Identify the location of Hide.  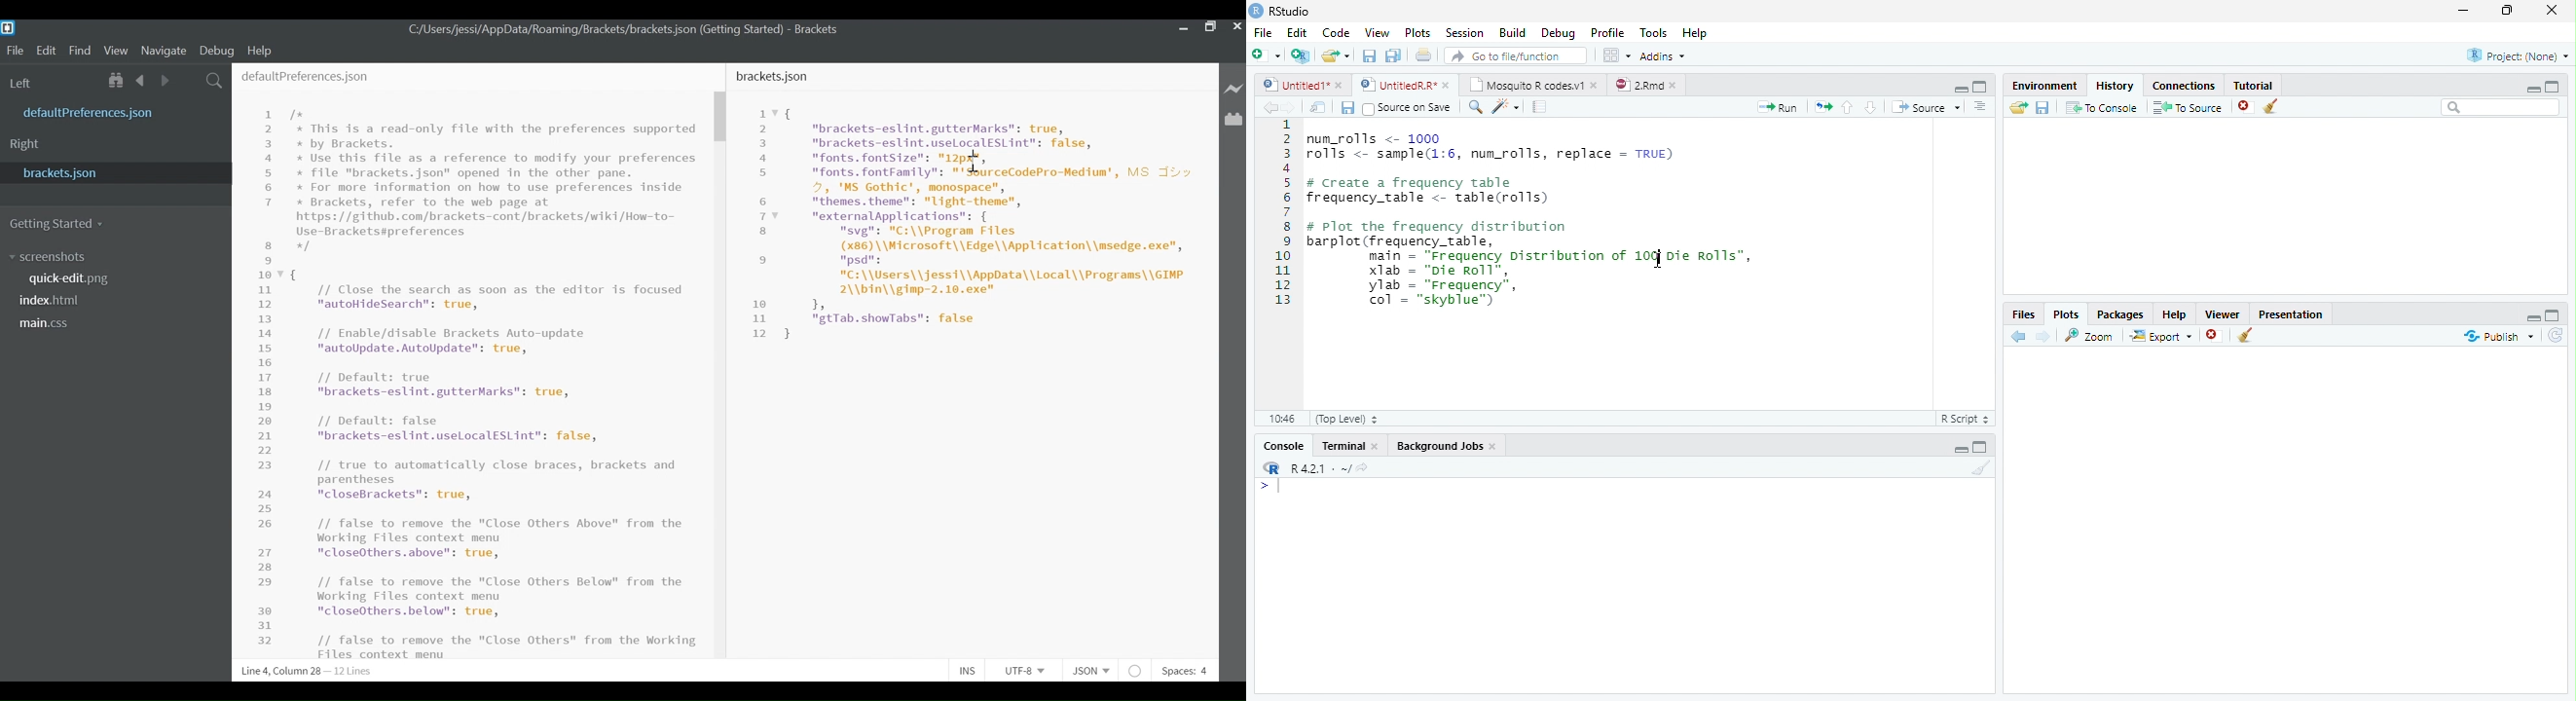
(1959, 89).